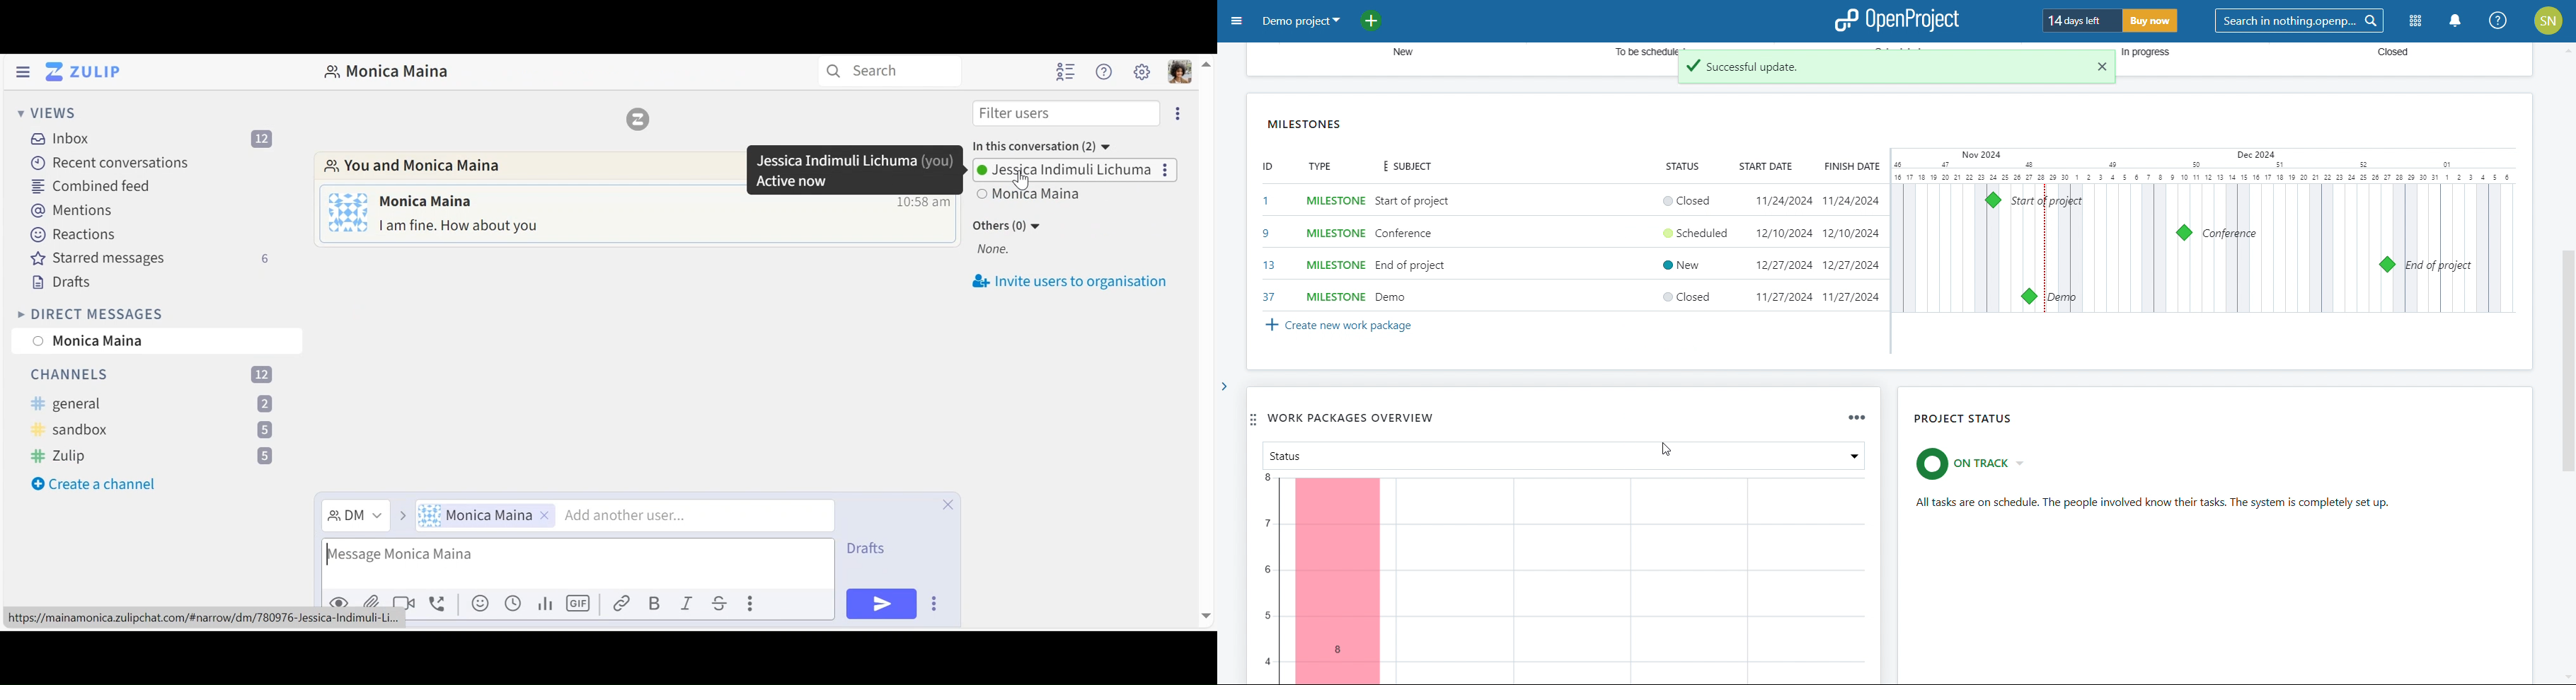 This screenshot has height=700, width=2576. Describe the element at coordinates (152, 457) in the screenshot. I see `Channel` at that location.